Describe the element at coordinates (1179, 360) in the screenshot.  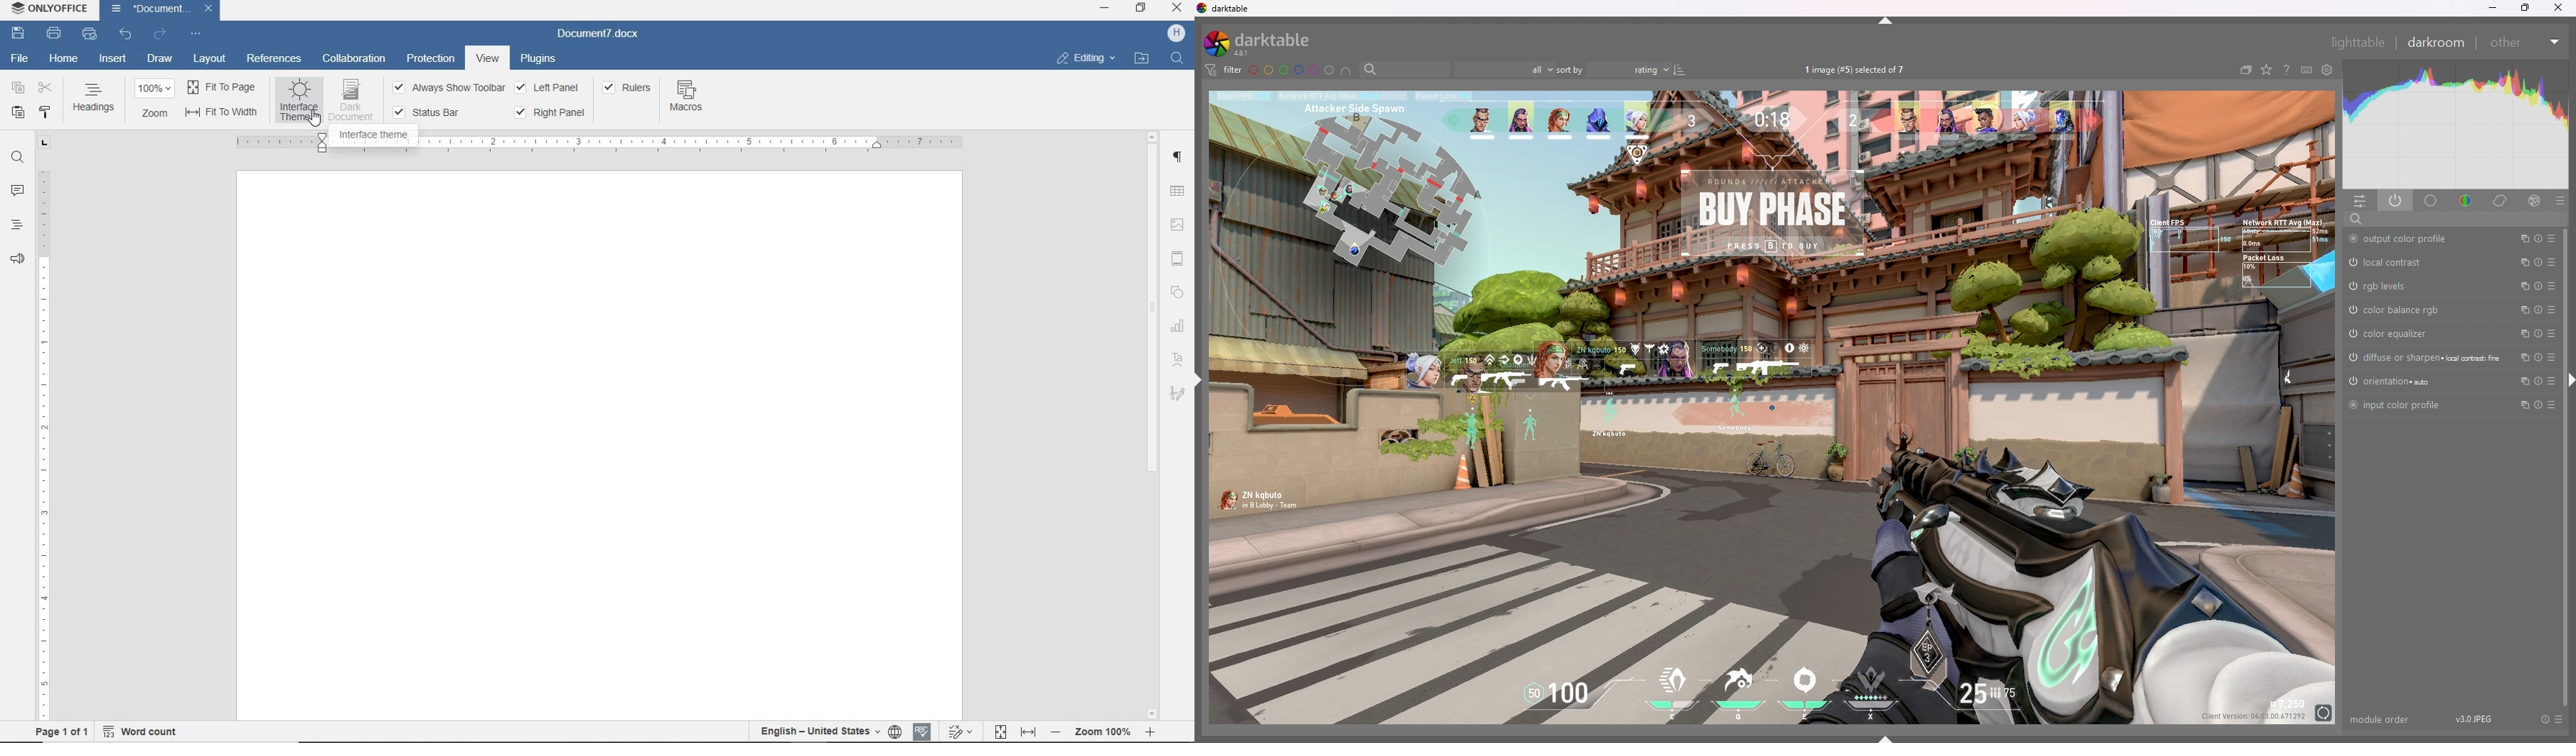
I see `TEXT ART` at that location.